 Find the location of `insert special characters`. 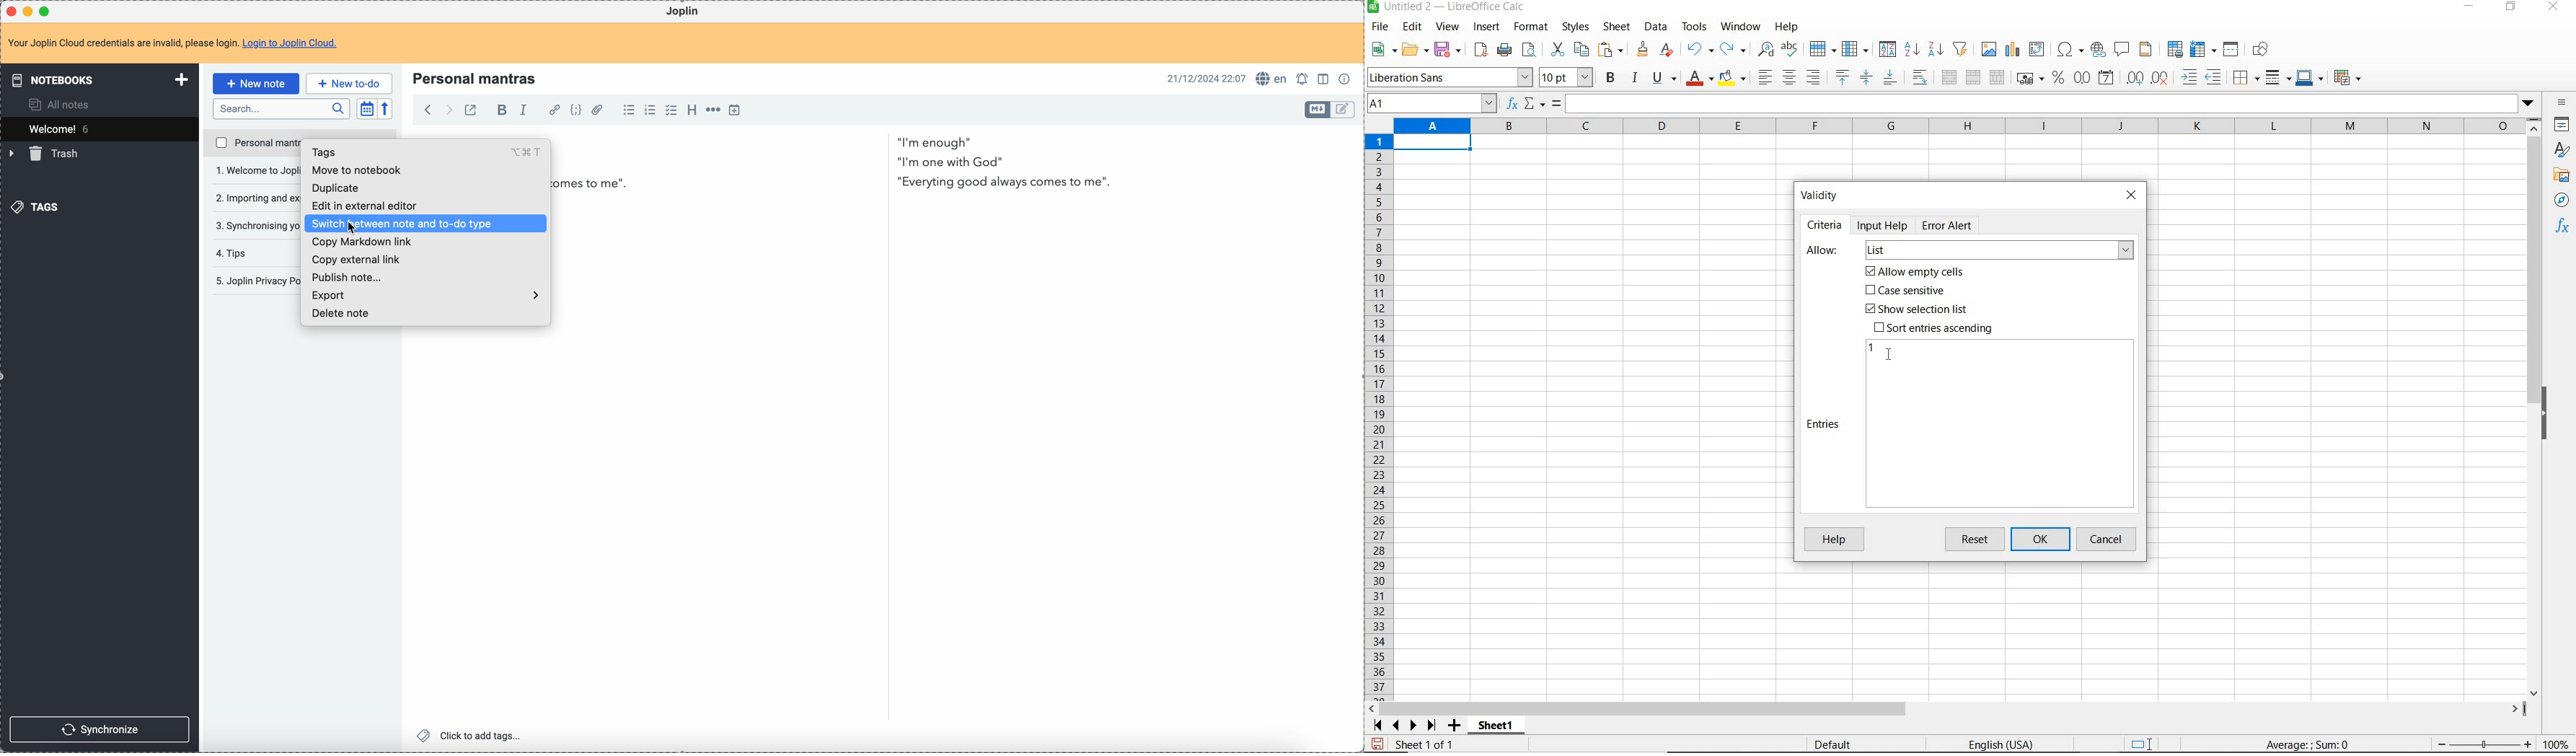

insert special characters is located at coordinates (2070, 50).